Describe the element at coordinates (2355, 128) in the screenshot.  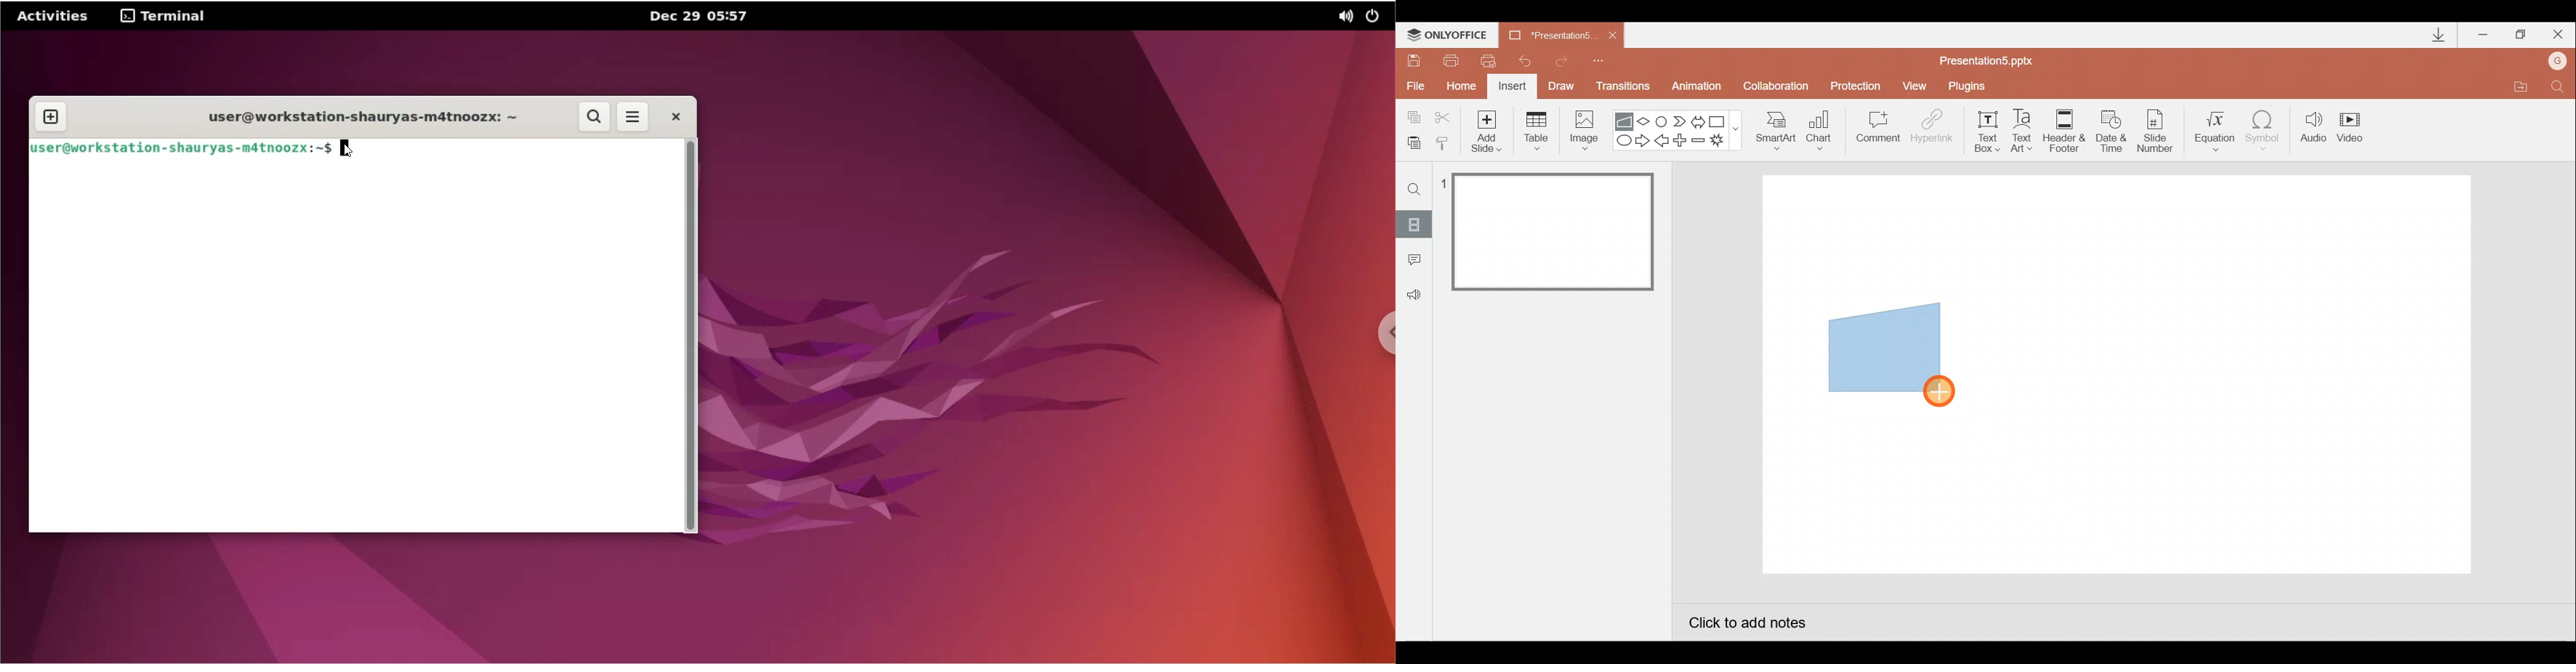
I see `Video` at that location.